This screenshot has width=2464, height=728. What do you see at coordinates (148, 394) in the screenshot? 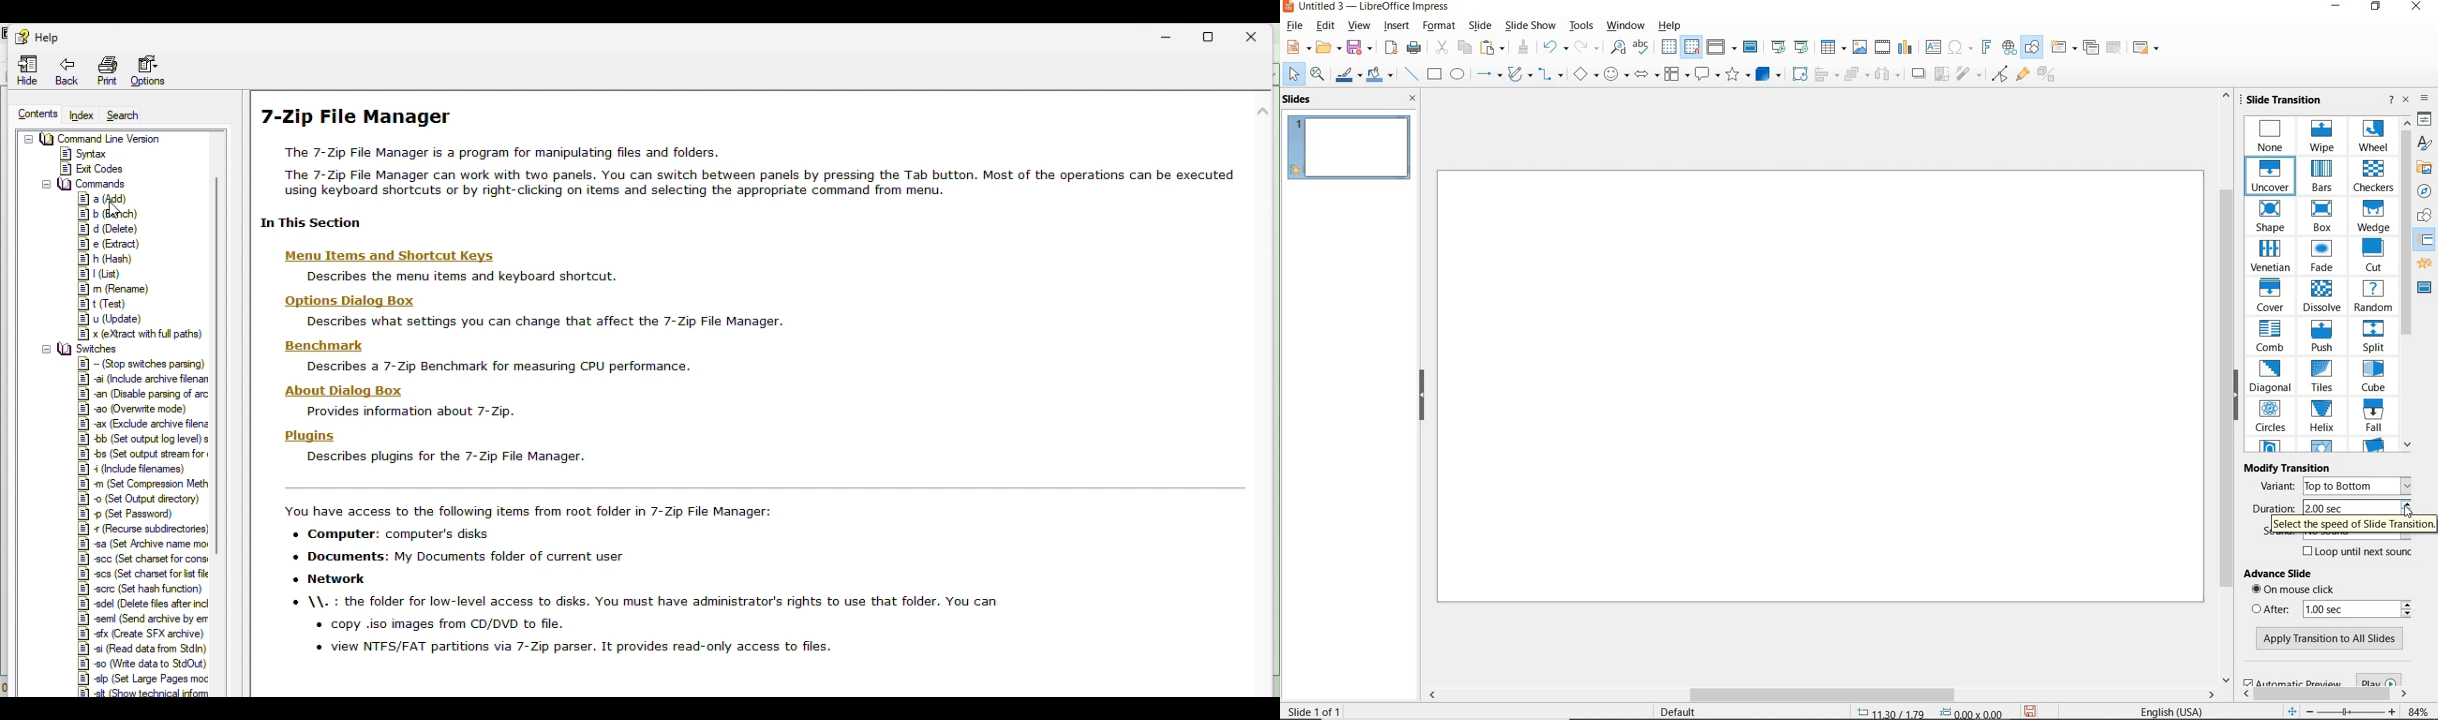
I see `-an` at bounding box center [148, 394].